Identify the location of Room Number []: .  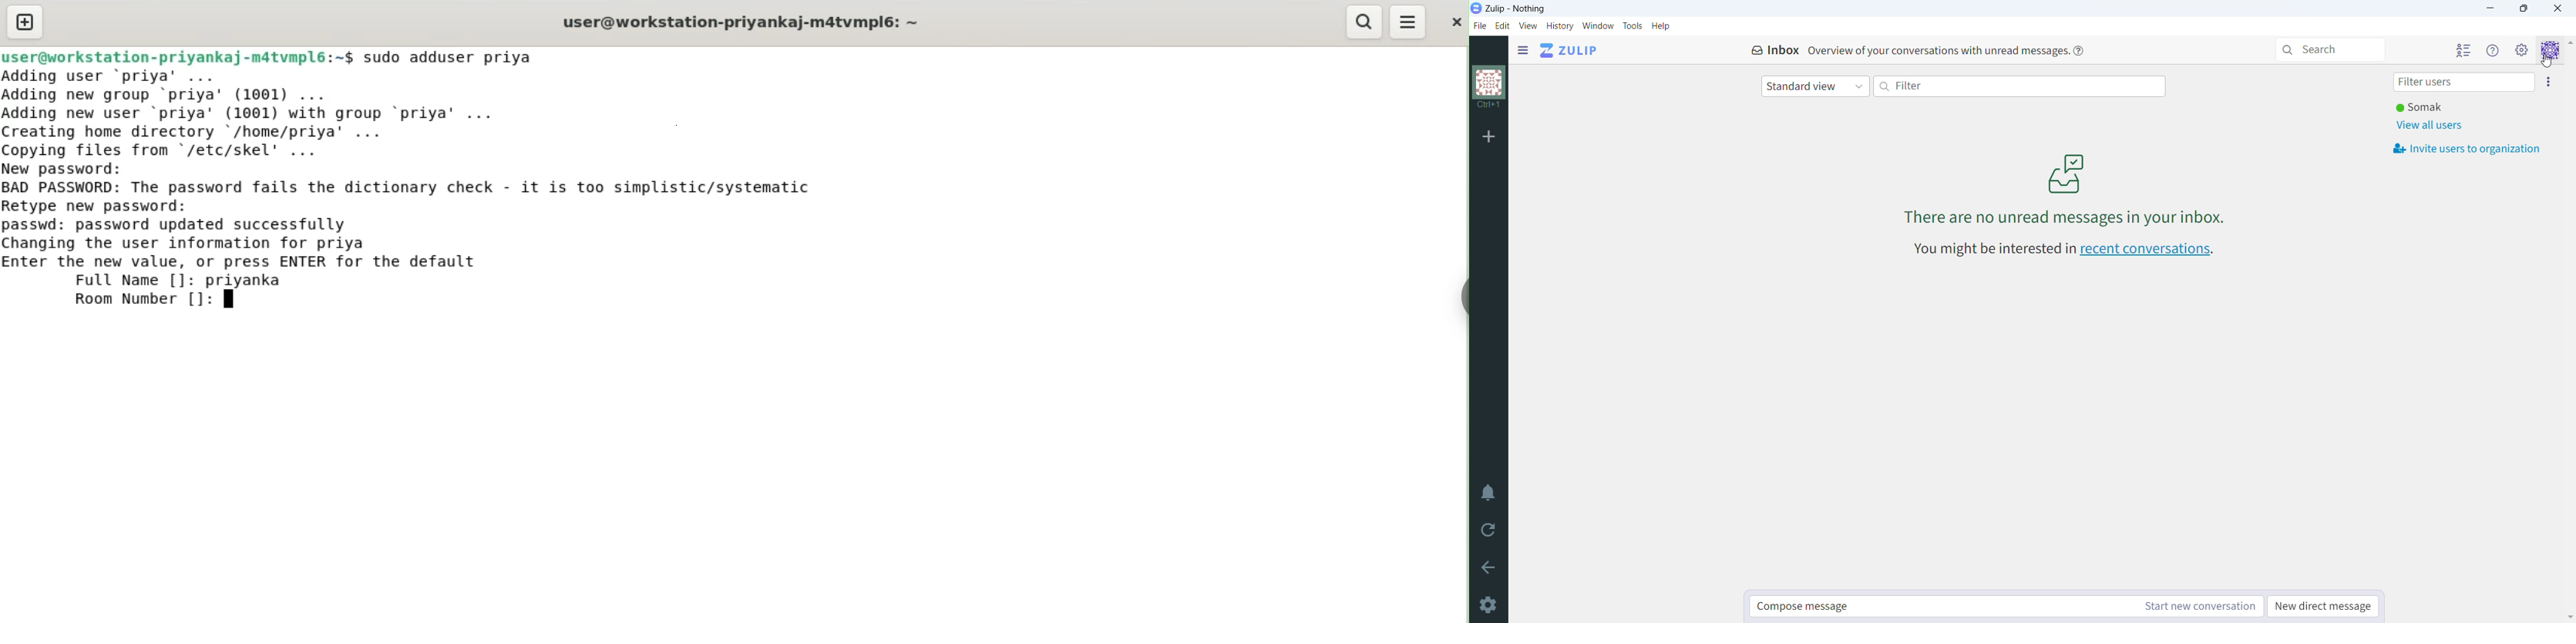
(150, 299).